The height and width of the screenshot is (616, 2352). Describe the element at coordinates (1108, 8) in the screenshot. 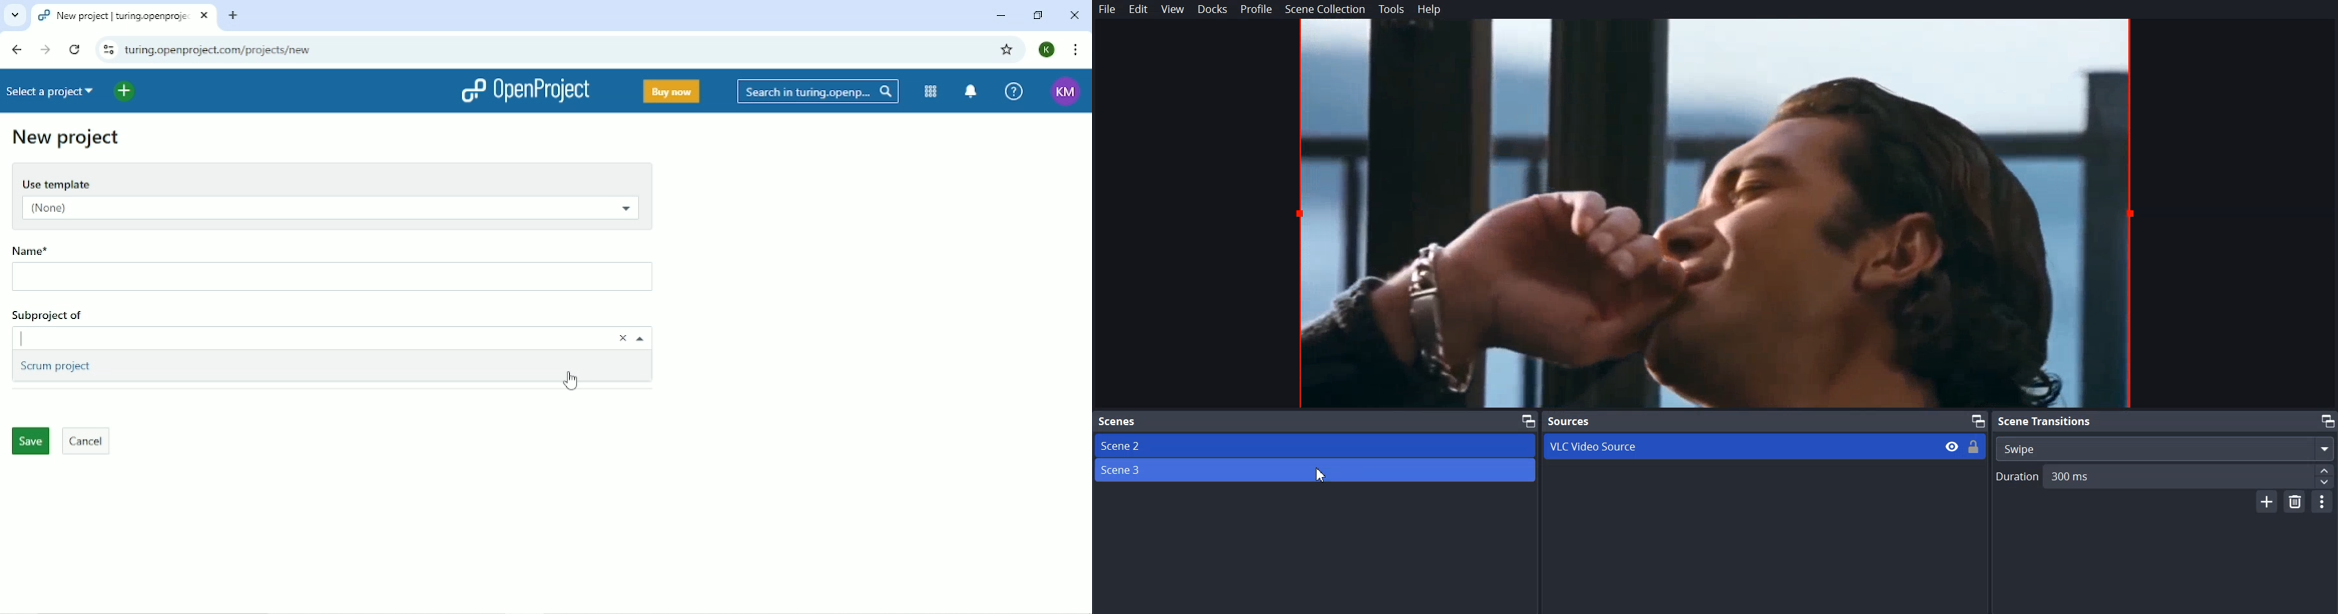

I see `File` at that location.